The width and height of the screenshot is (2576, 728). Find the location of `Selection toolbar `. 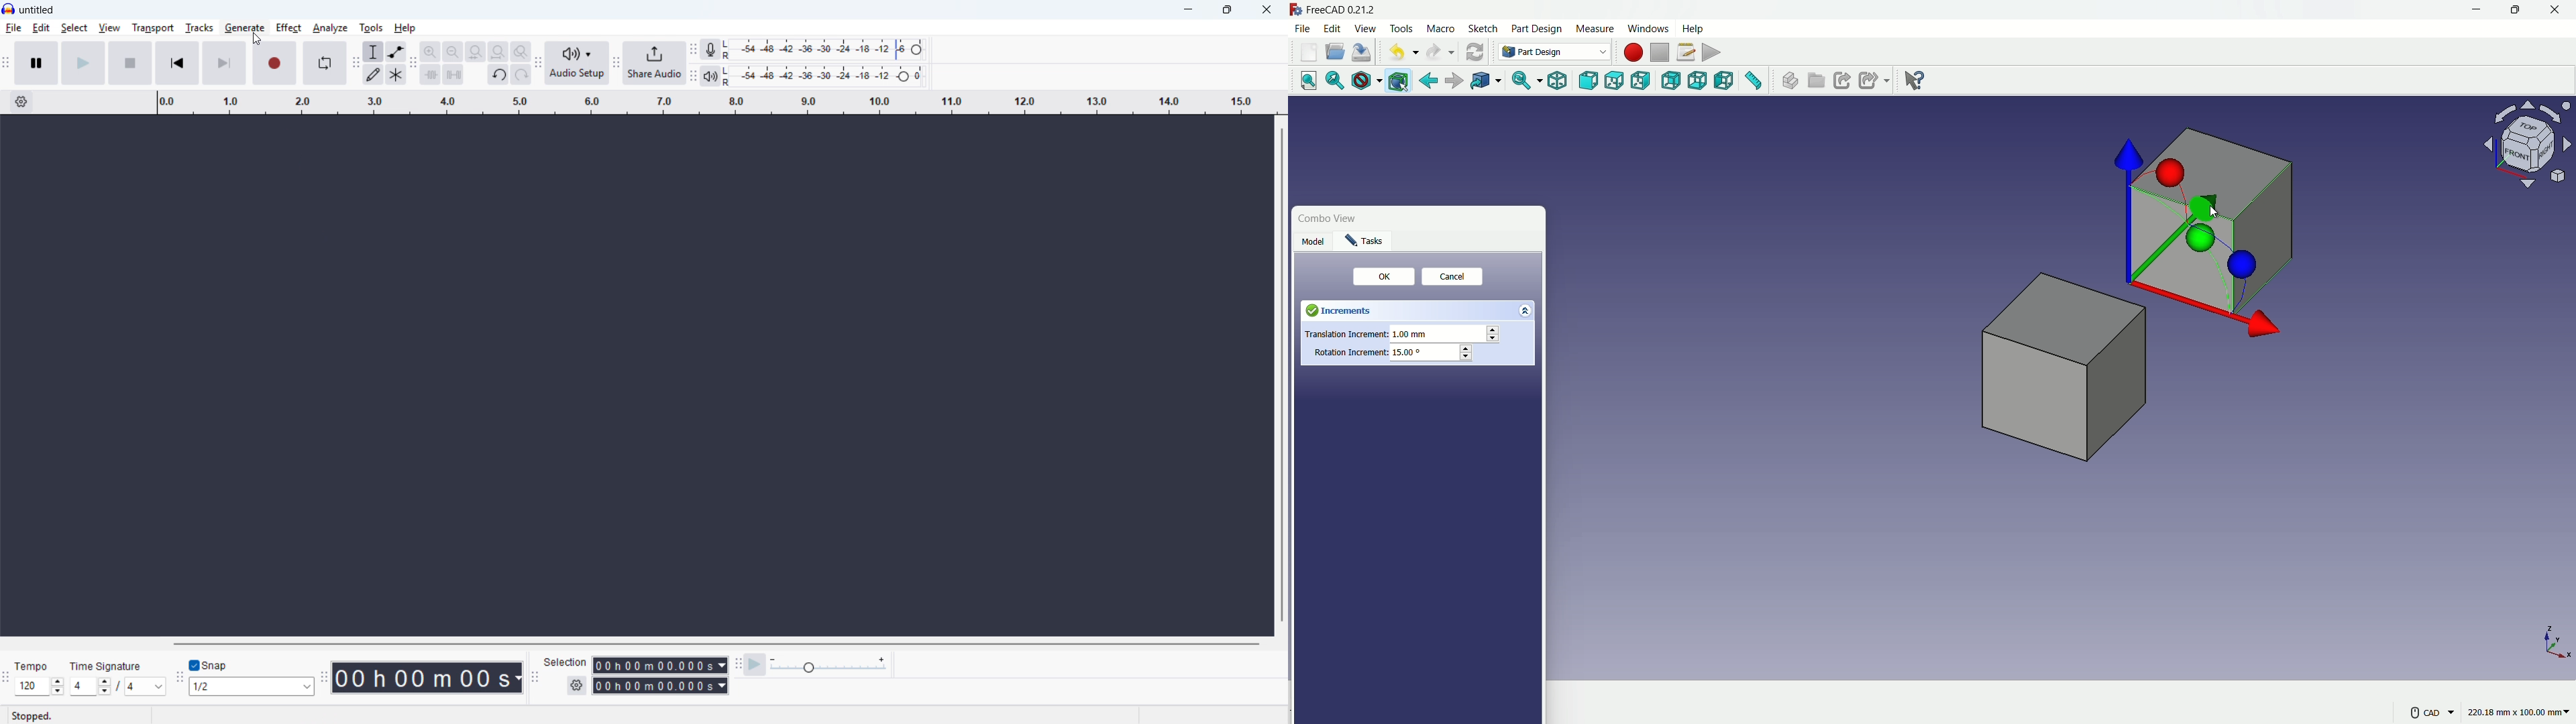

Selection toolbar  is located at coordinates (534, 676).